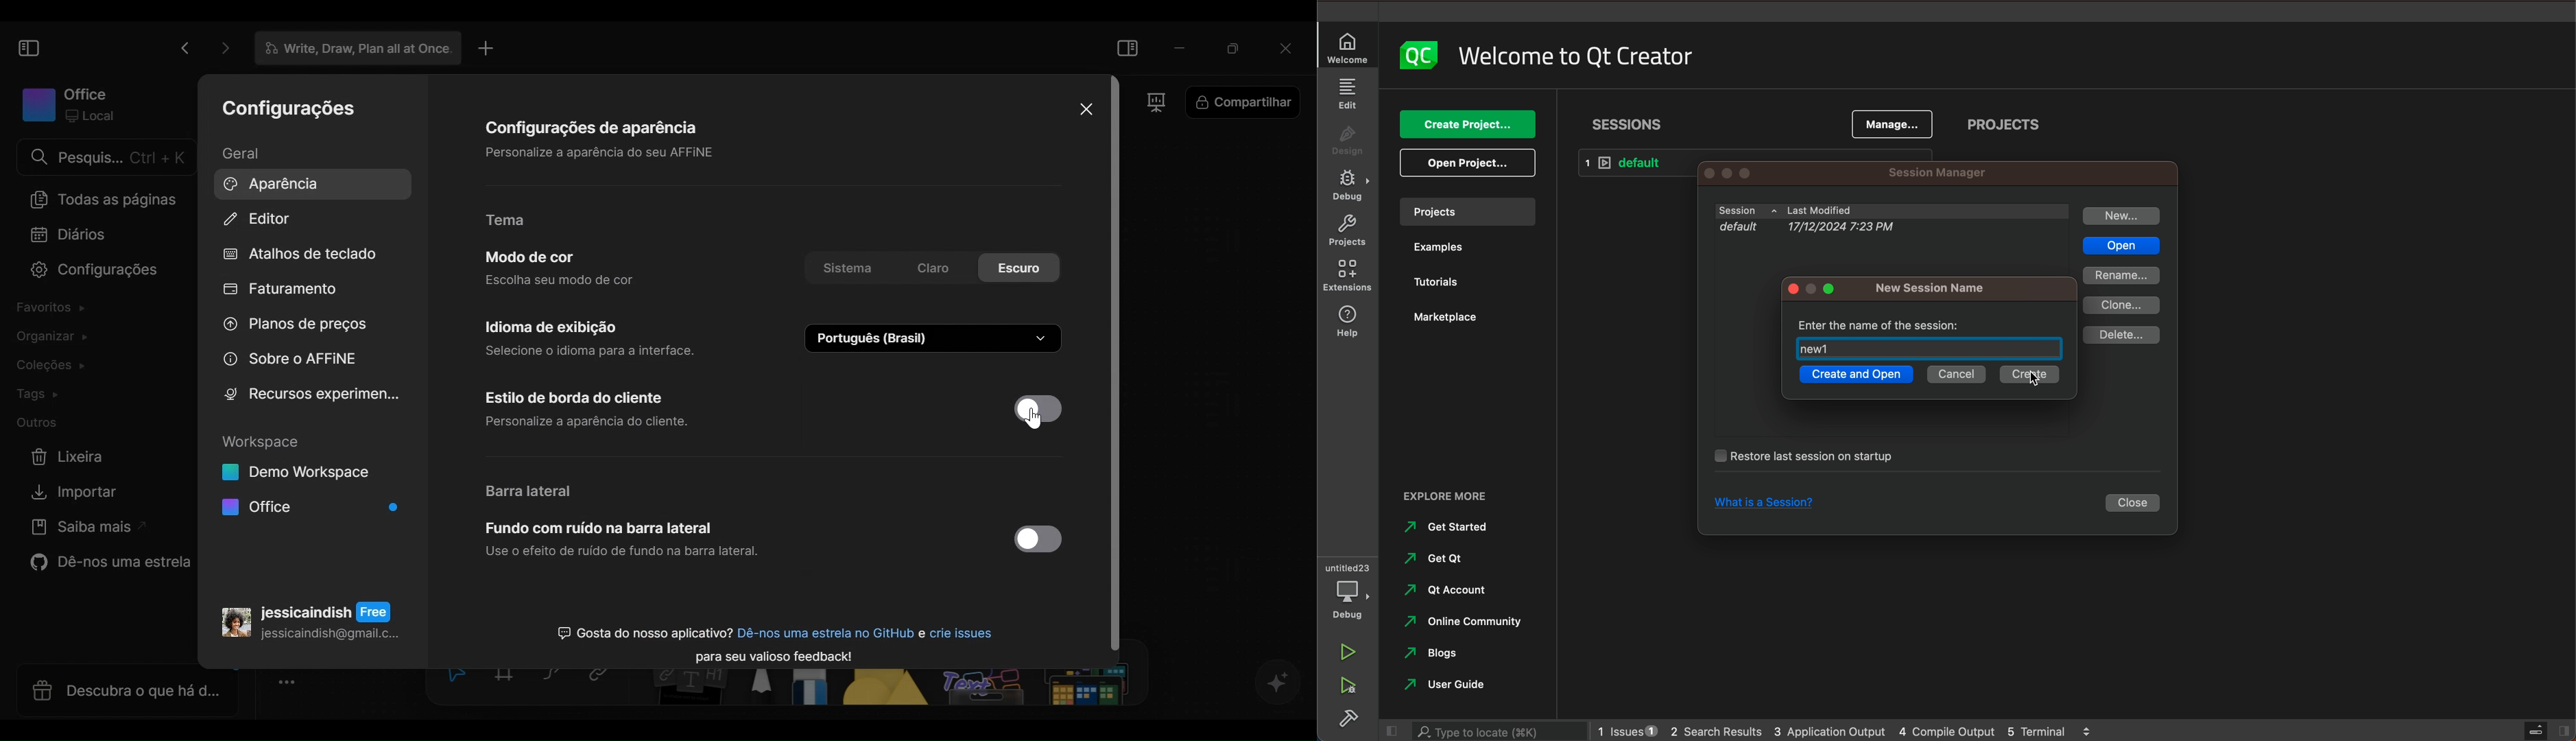 The image size is (2576, 756). I want to click on close slide bar, so click(1388, 731).